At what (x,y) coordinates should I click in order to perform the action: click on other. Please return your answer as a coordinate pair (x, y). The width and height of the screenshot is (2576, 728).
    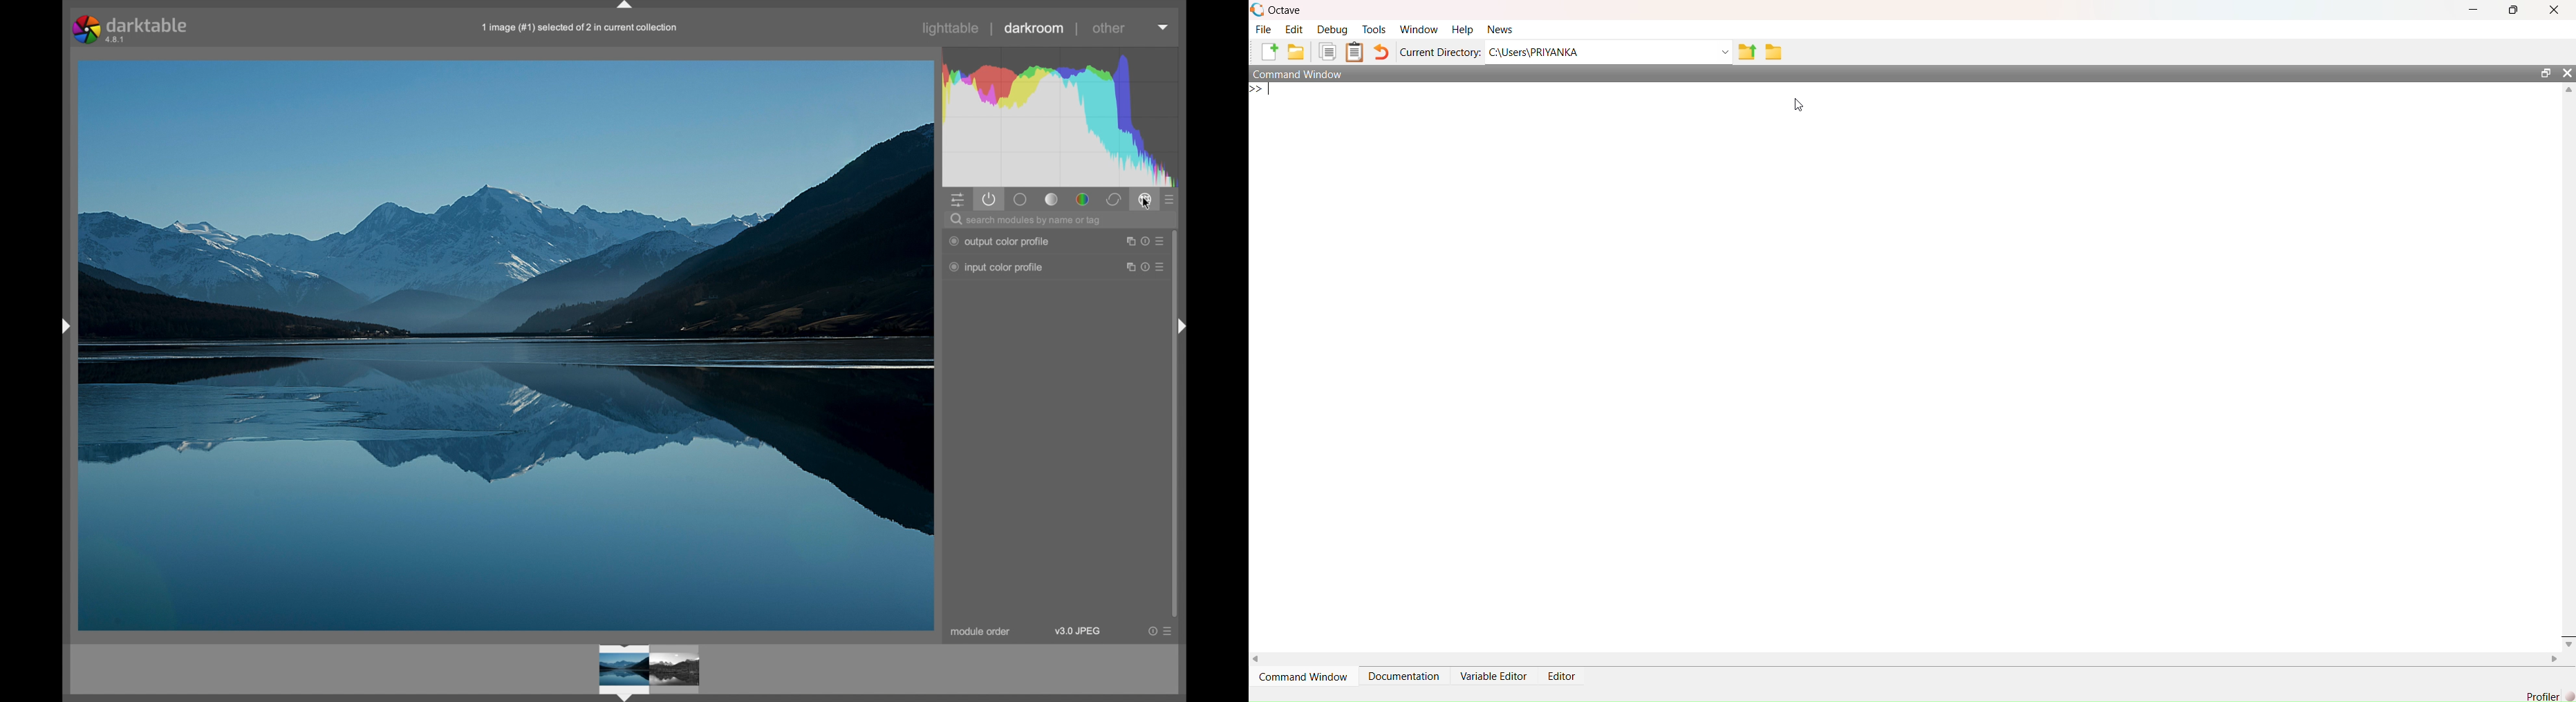
    Looking at the image, I should click on (1108, 28).